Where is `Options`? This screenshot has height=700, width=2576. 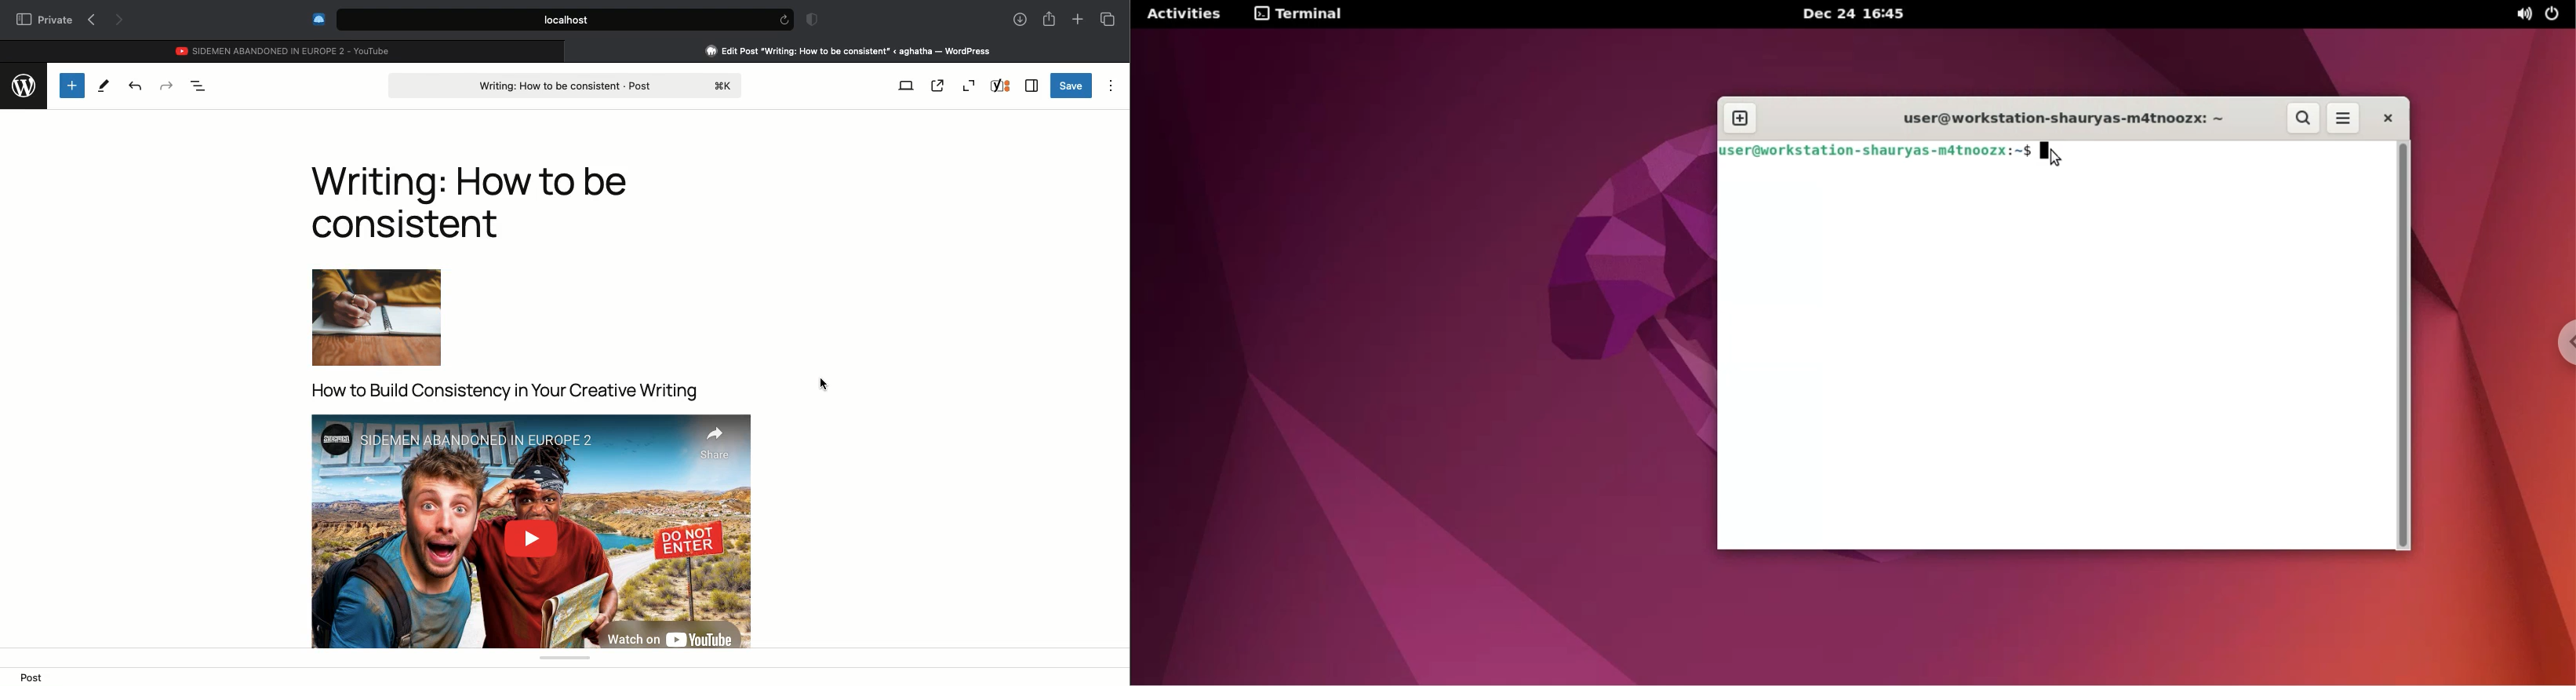 Options is located at coordinates (1112, 83).